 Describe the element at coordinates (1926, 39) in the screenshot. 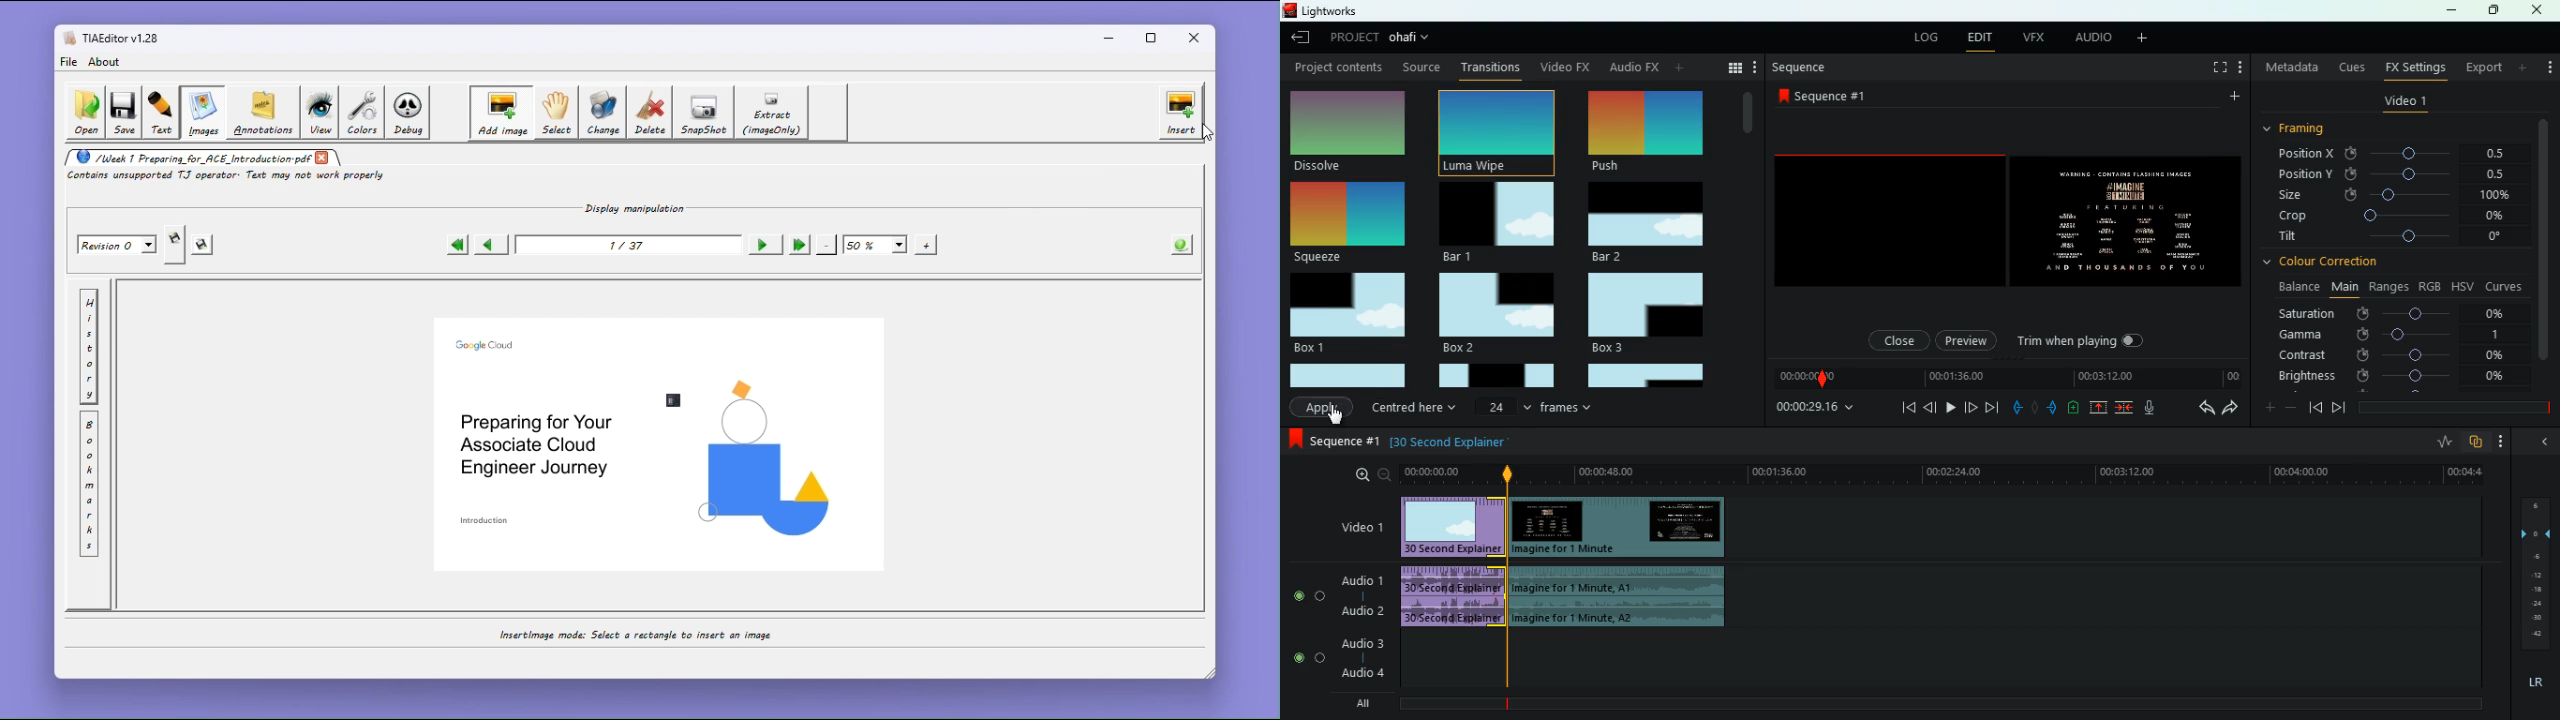

I see `log` at that location.